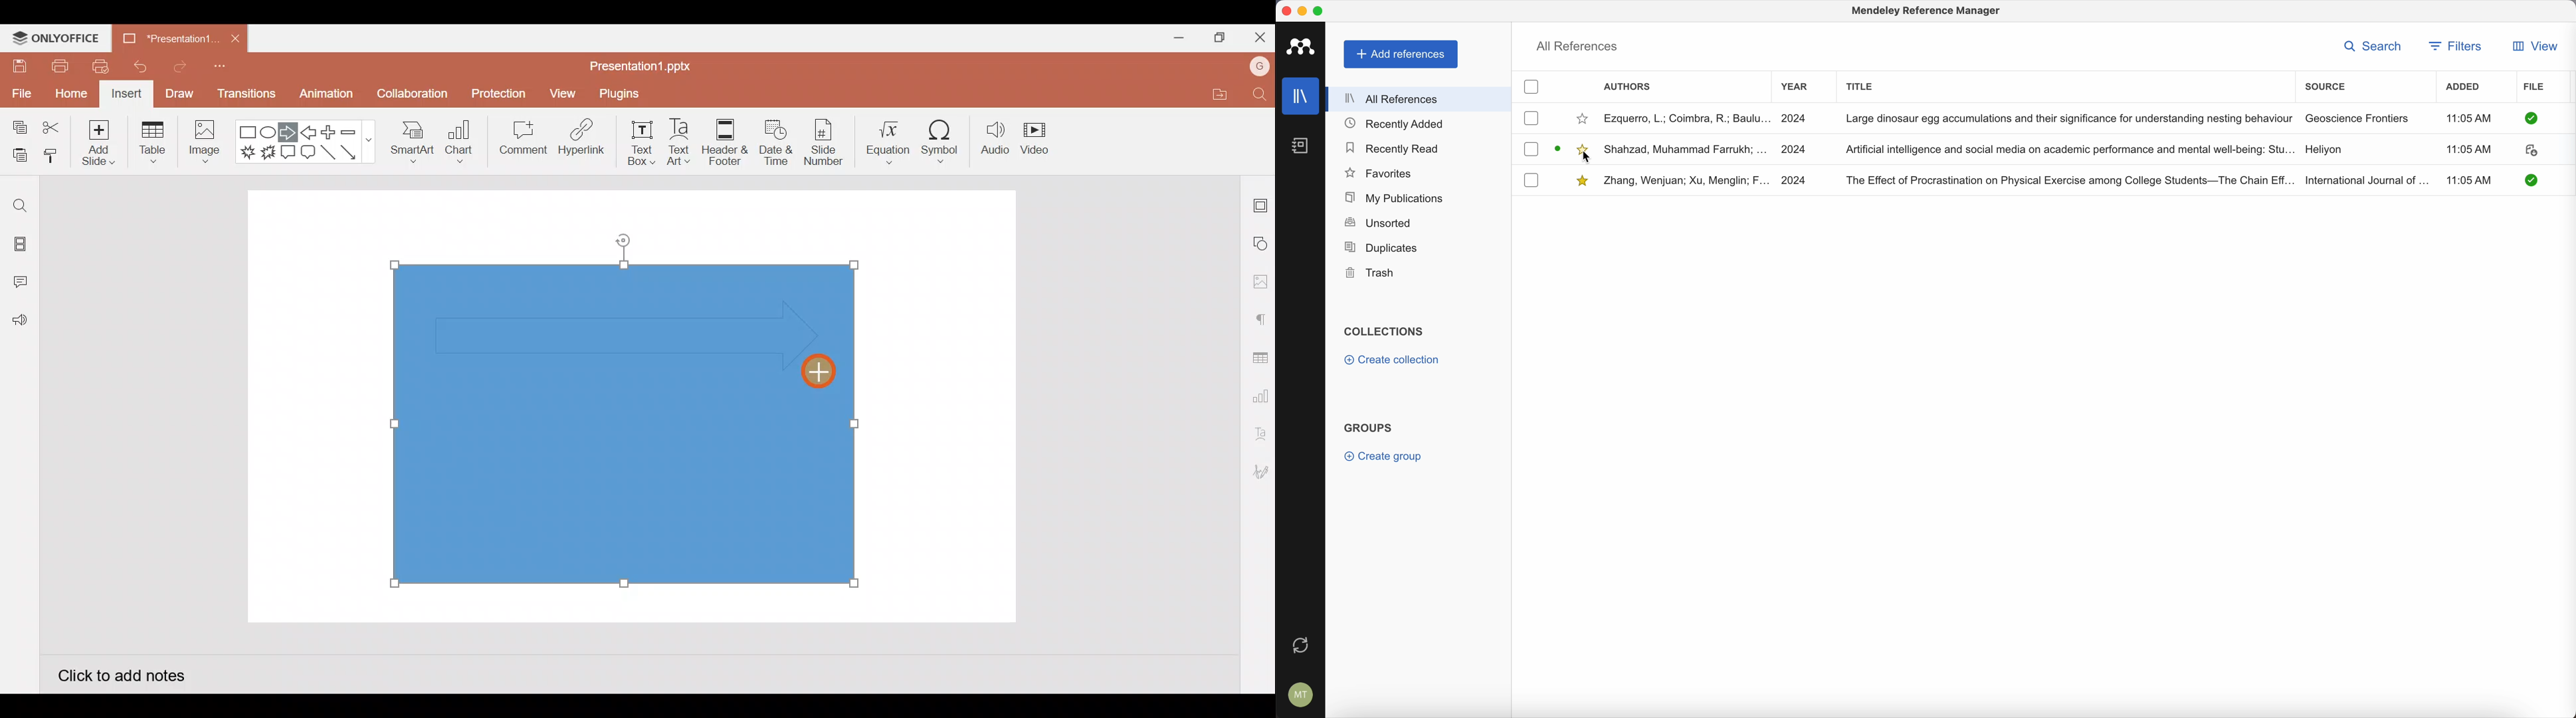 The image size is (2576, 728). What do you see at coordinates (1260, 282) in the screenshot?
I see `Image settings` at bounding box center [1260, 282].